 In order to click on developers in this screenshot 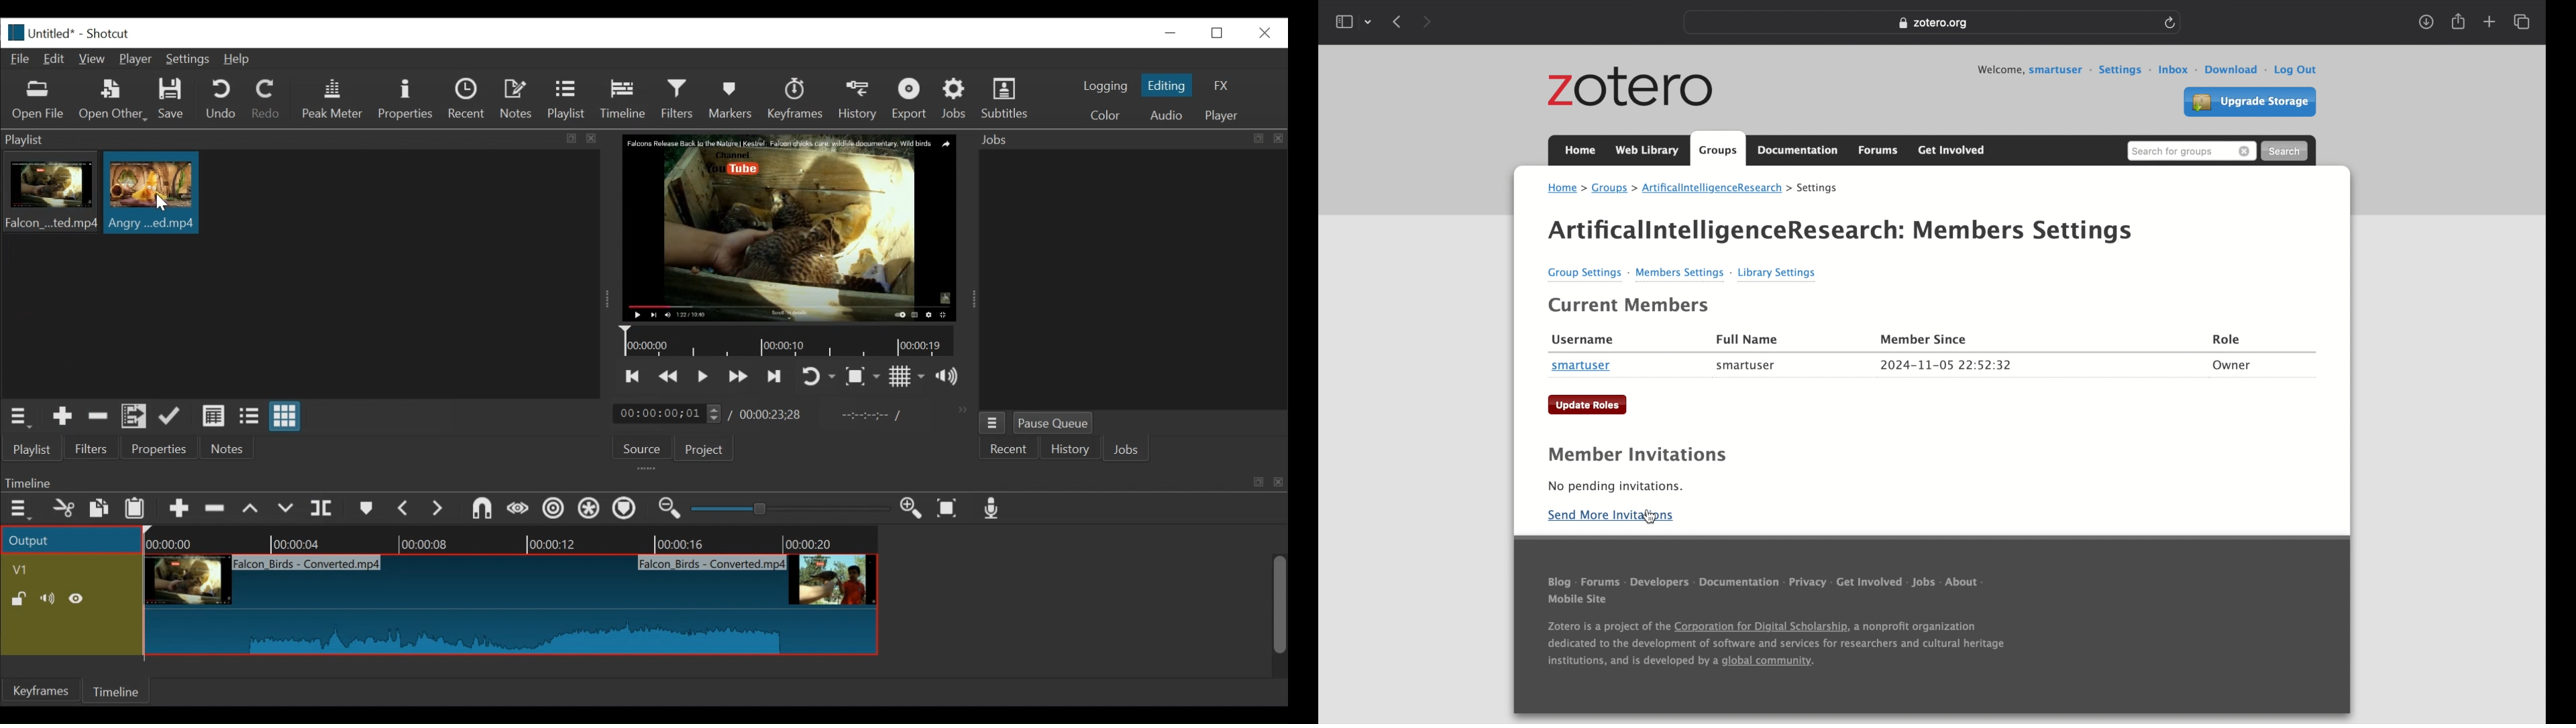, I will do `click(1660, 583)`.